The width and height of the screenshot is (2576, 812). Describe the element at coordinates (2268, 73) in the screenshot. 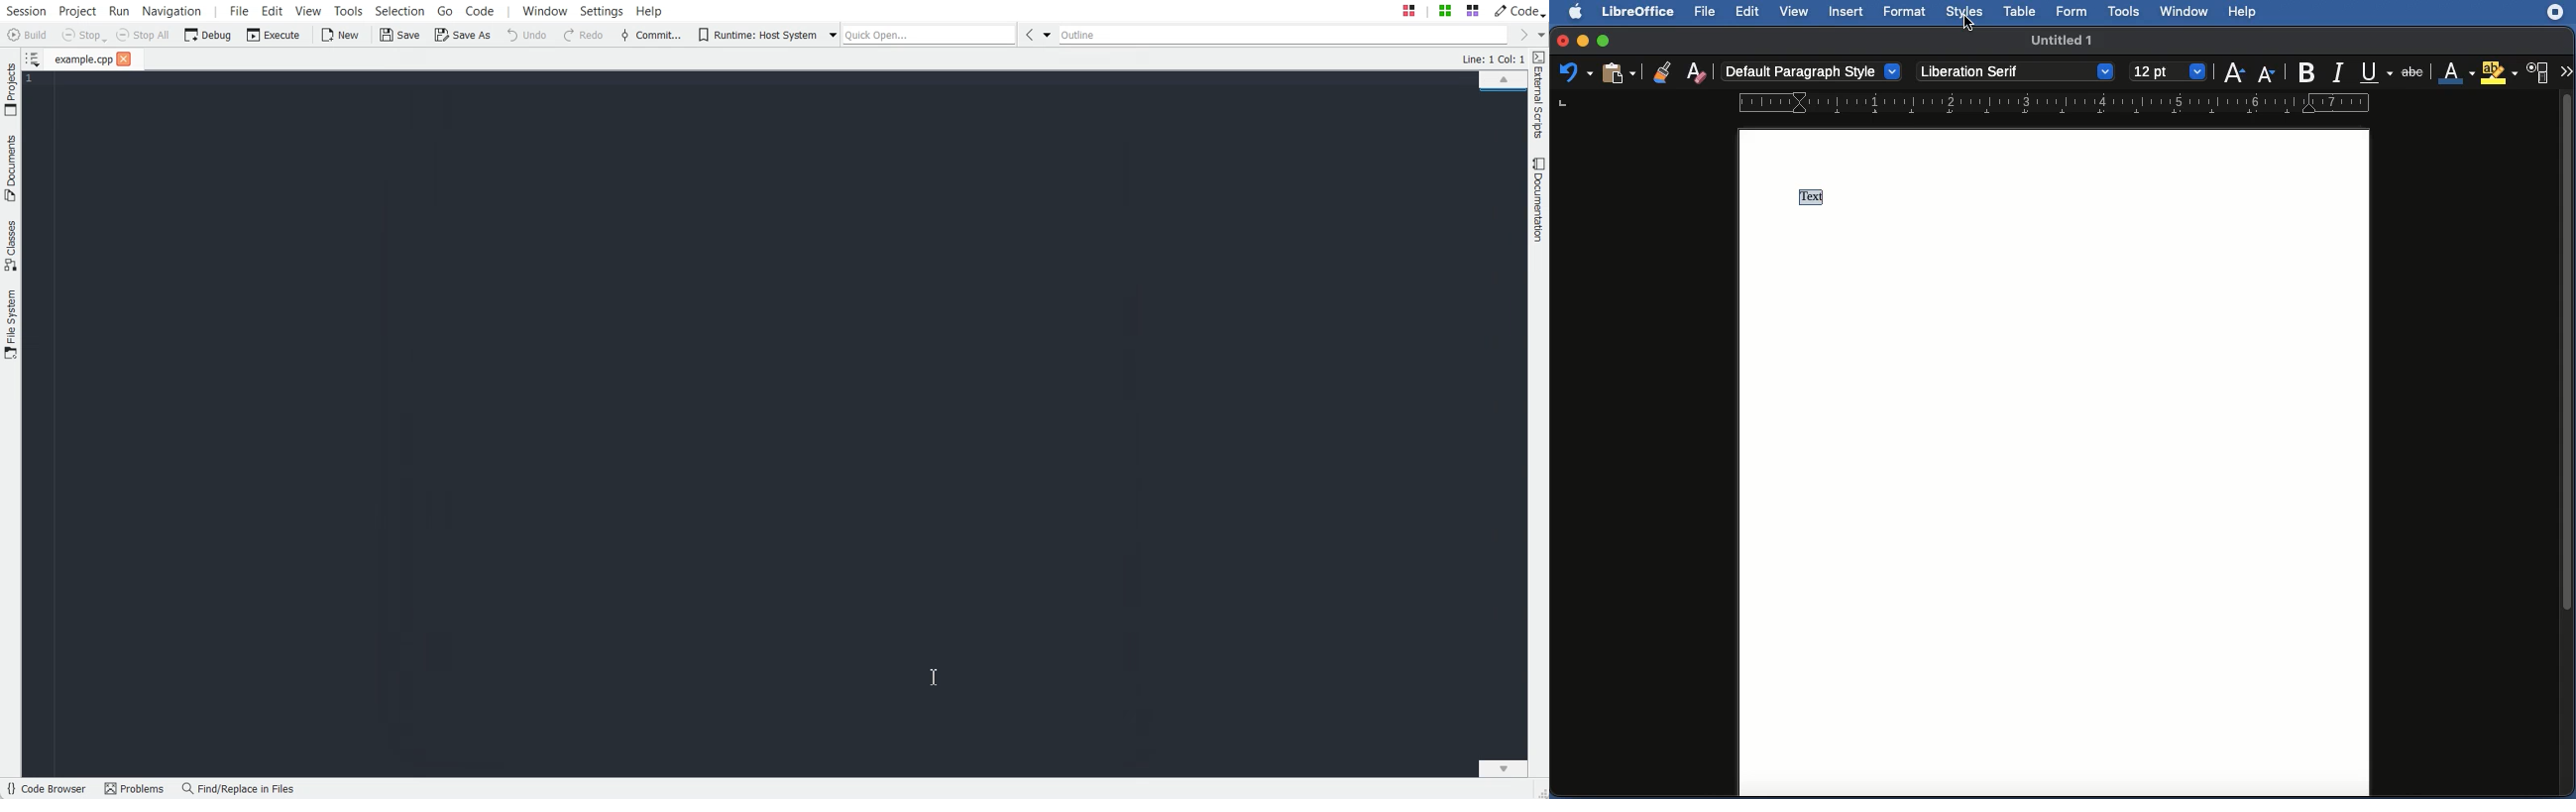

I see `Size decrease` at that location.